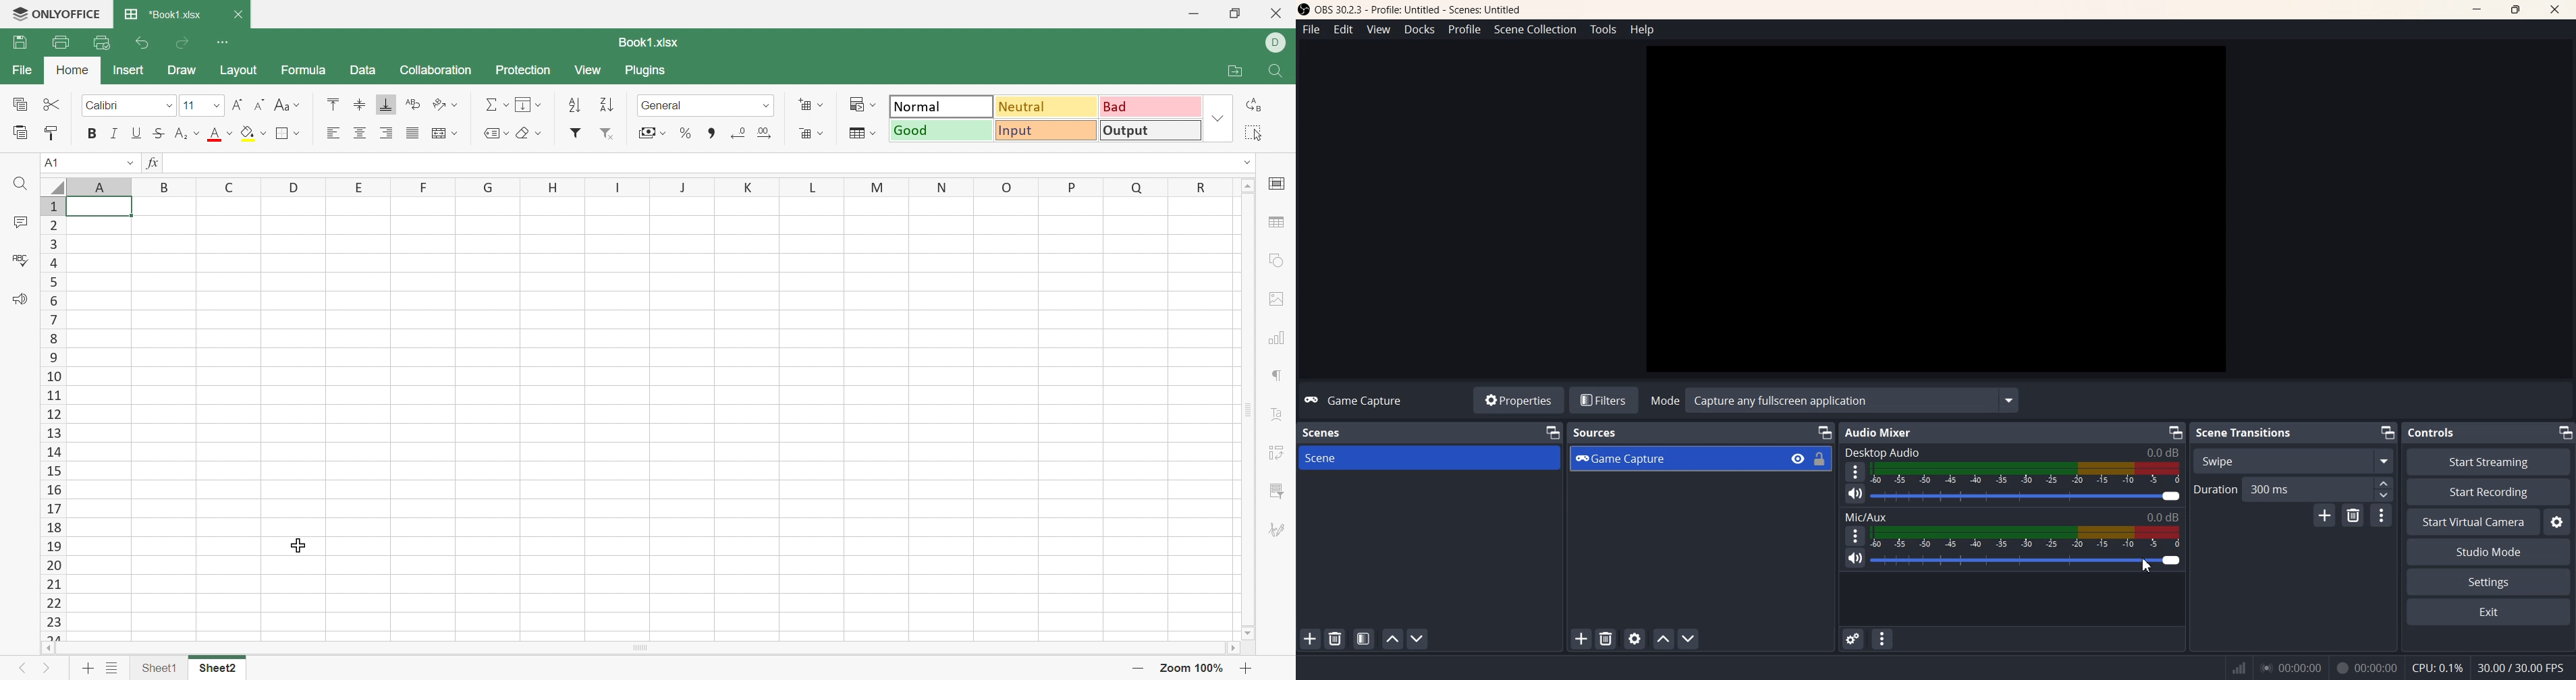 The height and width of the screenshot is (700, 2576). What do you see at coordinates (2292, 461) in the screenshot?
I see `Swipe` at bounding box center [2292, 461].